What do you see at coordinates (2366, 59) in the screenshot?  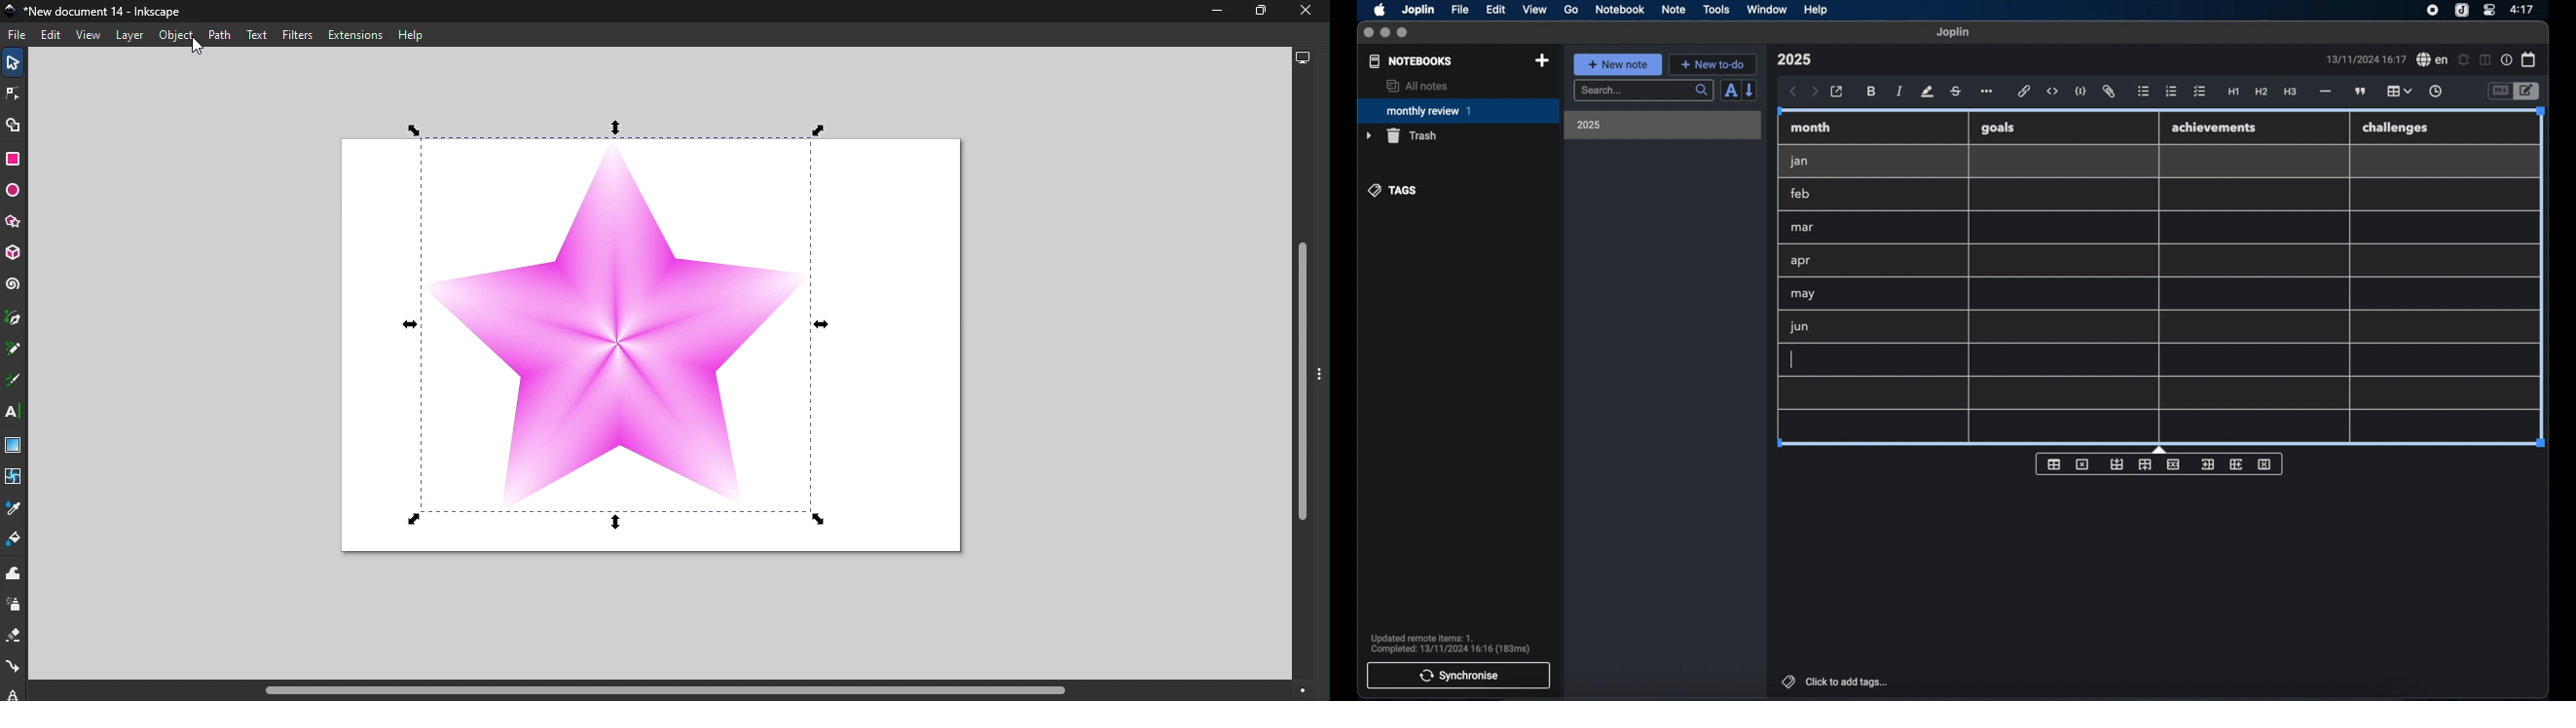 I see `date` at bounding box center [2366, 59].